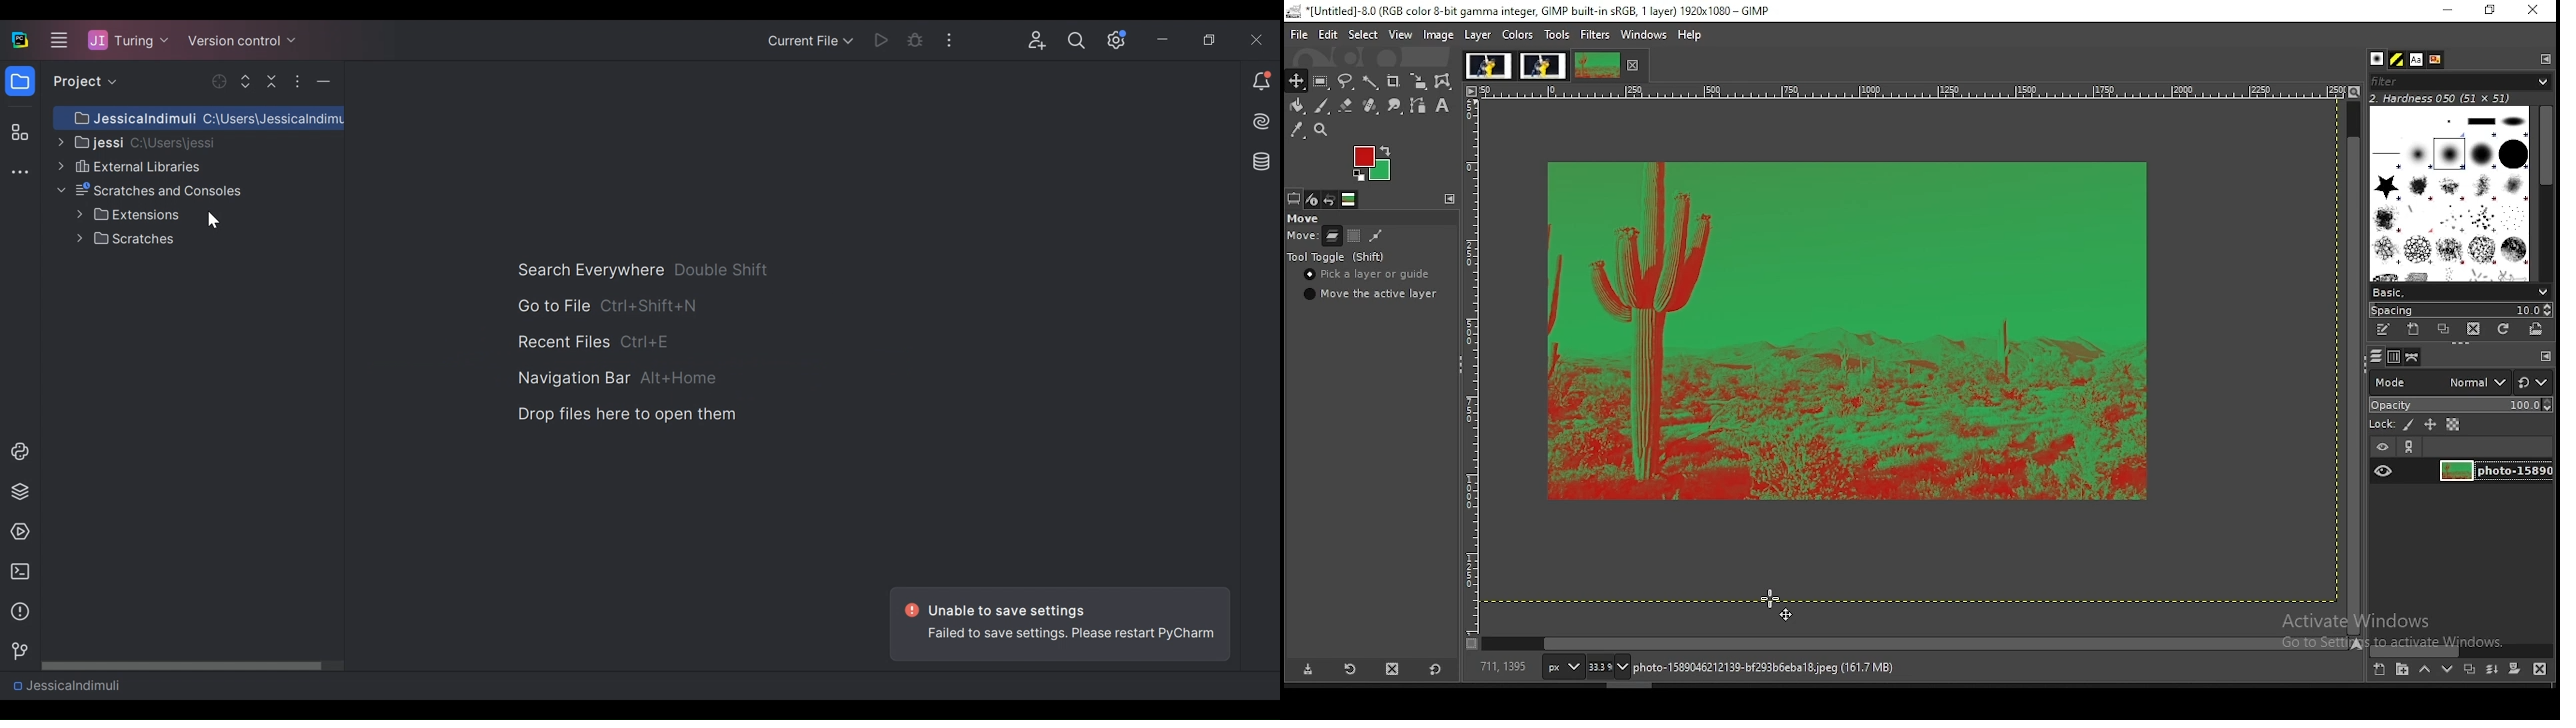  I want to click on mode, so click(2439, 381).